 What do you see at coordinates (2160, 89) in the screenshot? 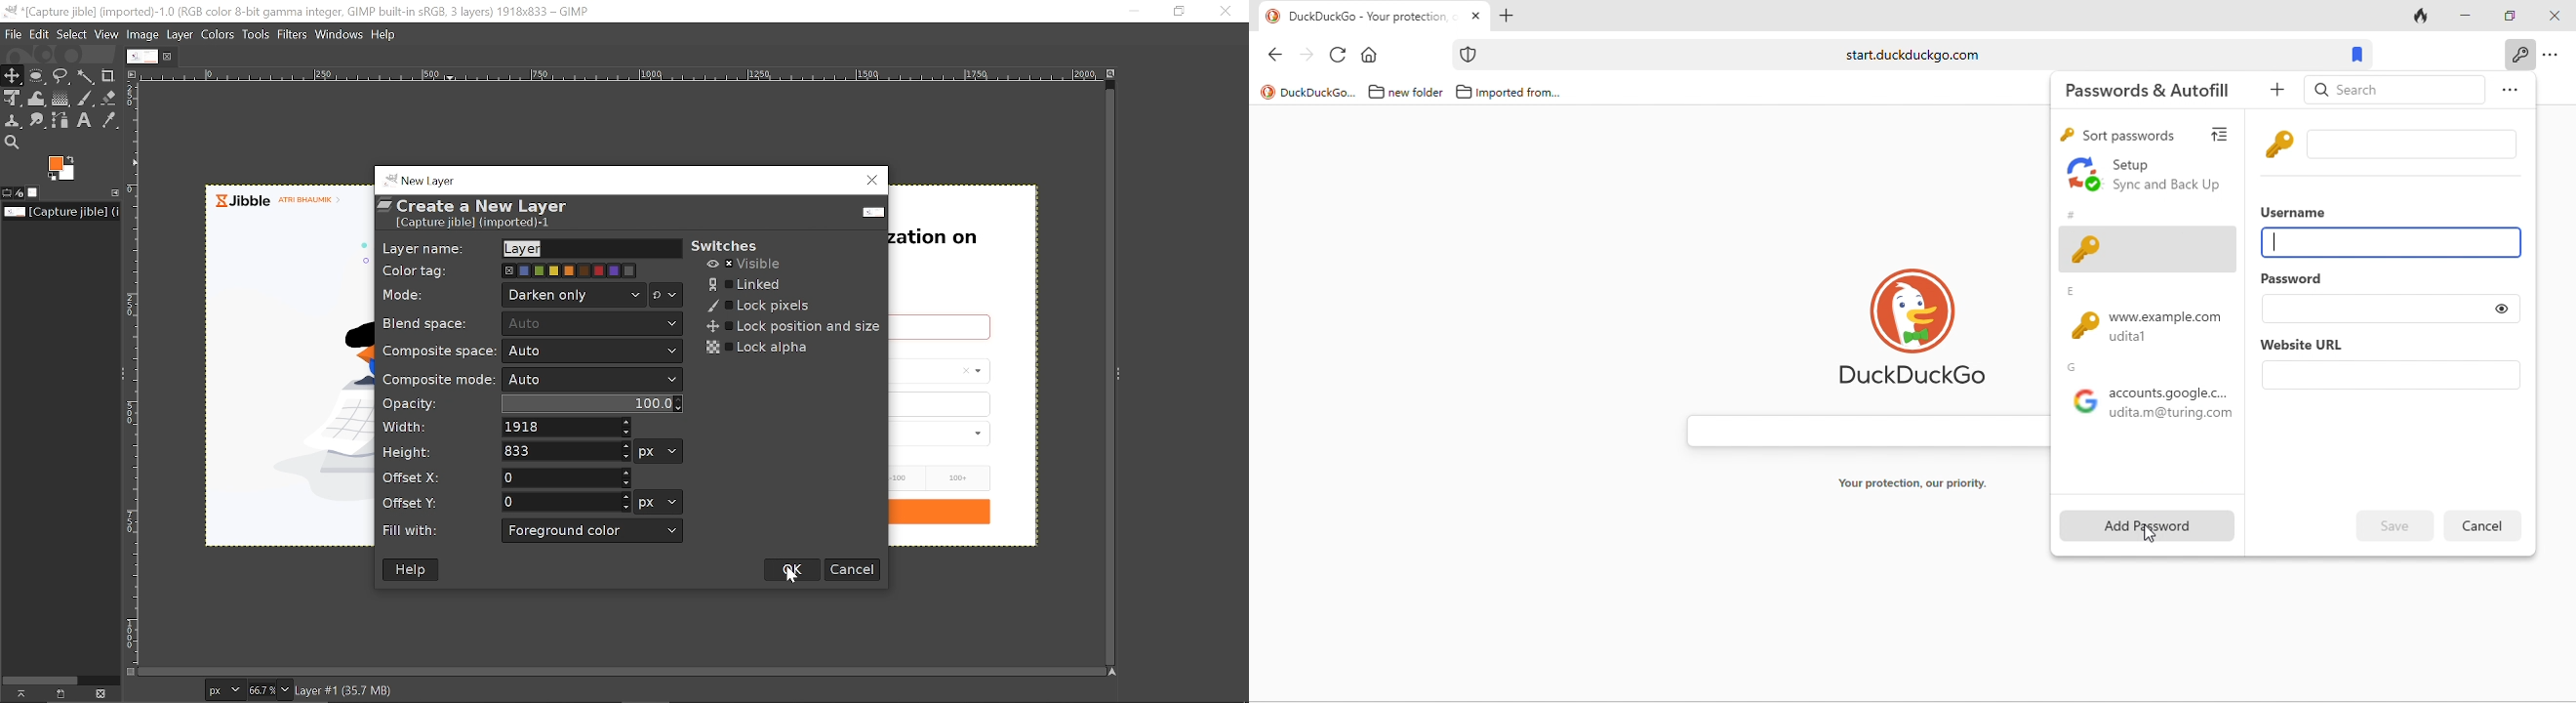
I see `passwords and autofill` at bounding box center [2160, 89].